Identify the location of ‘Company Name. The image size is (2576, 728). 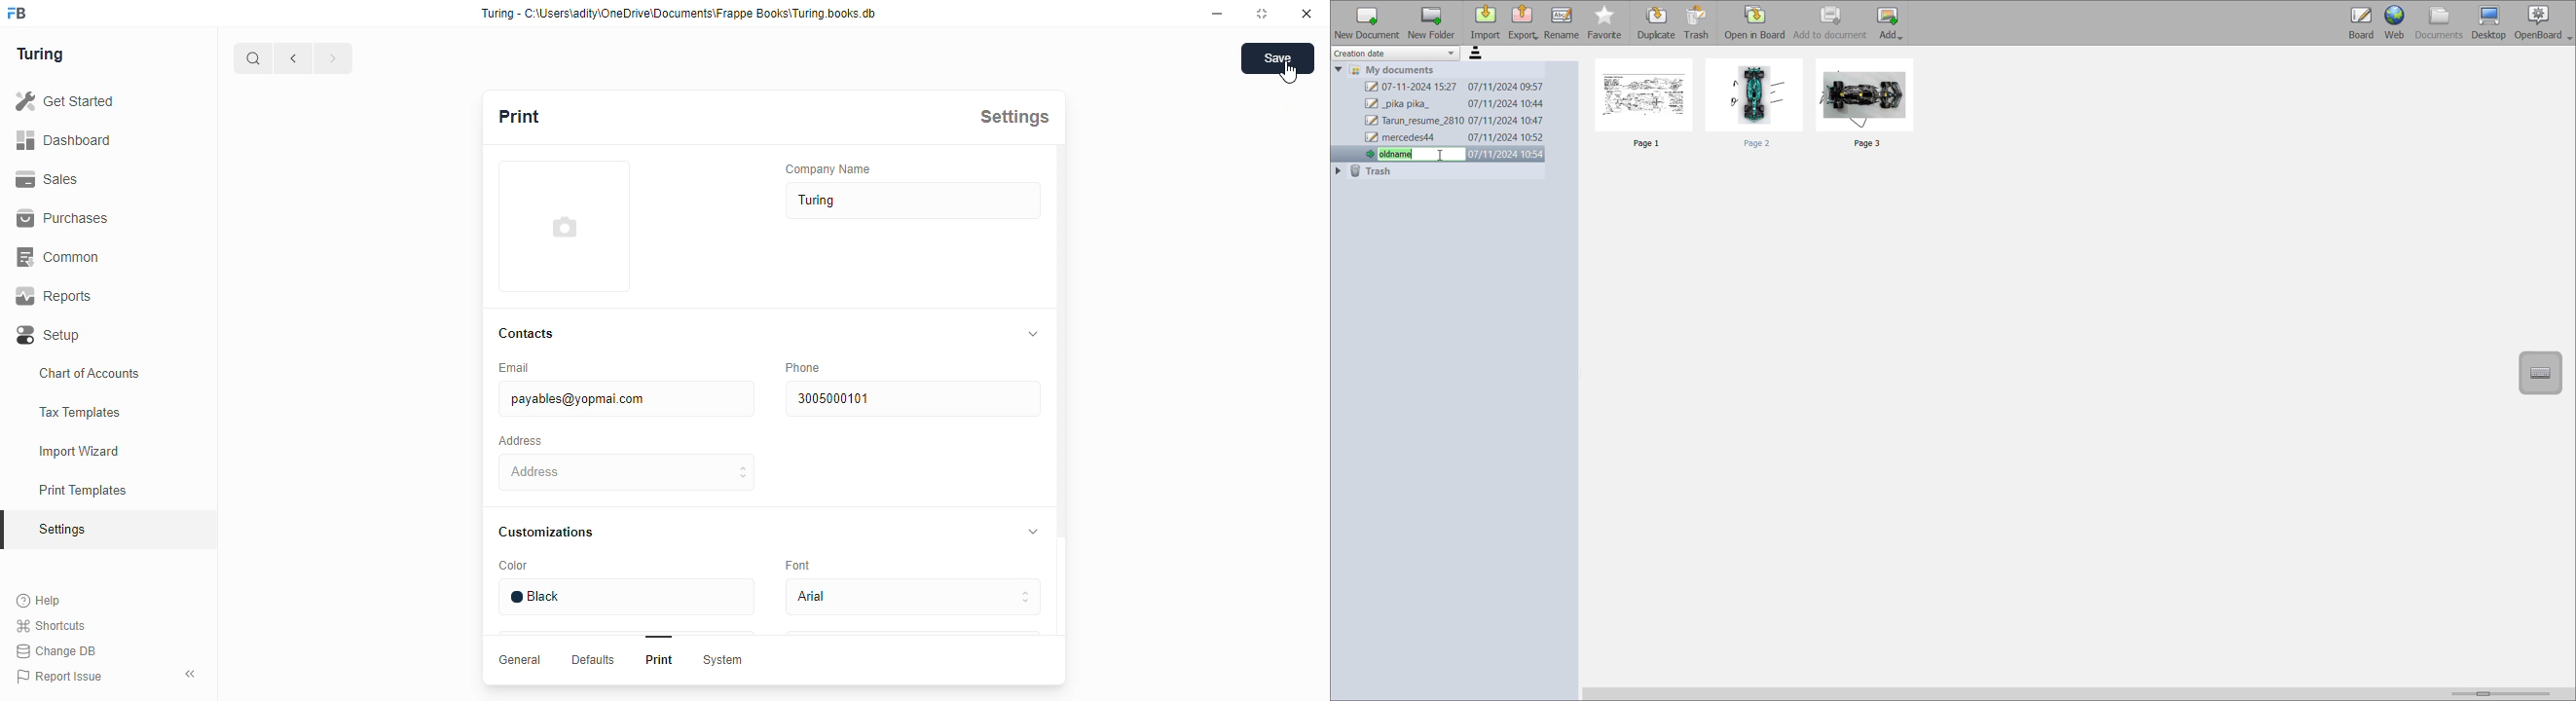
(830, 170).